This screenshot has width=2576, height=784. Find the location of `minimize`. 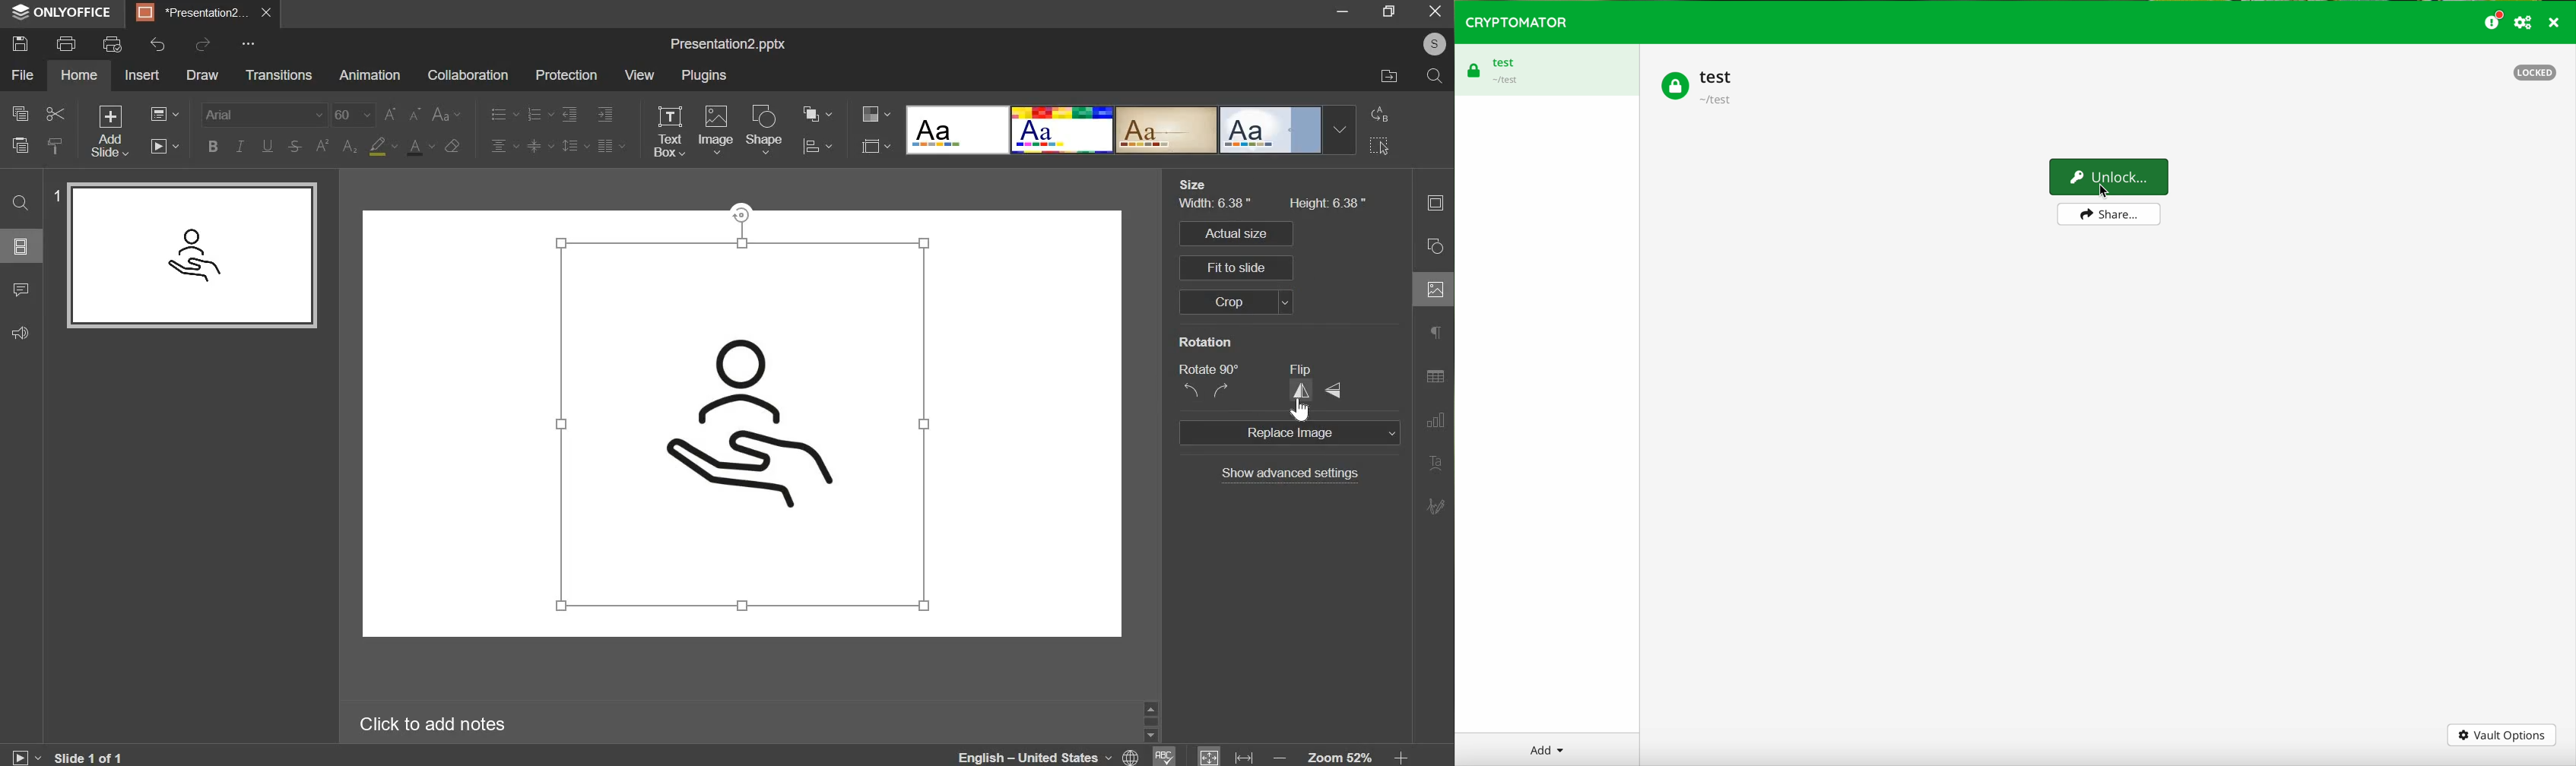

minimize is located at coordinates (1343, 11).